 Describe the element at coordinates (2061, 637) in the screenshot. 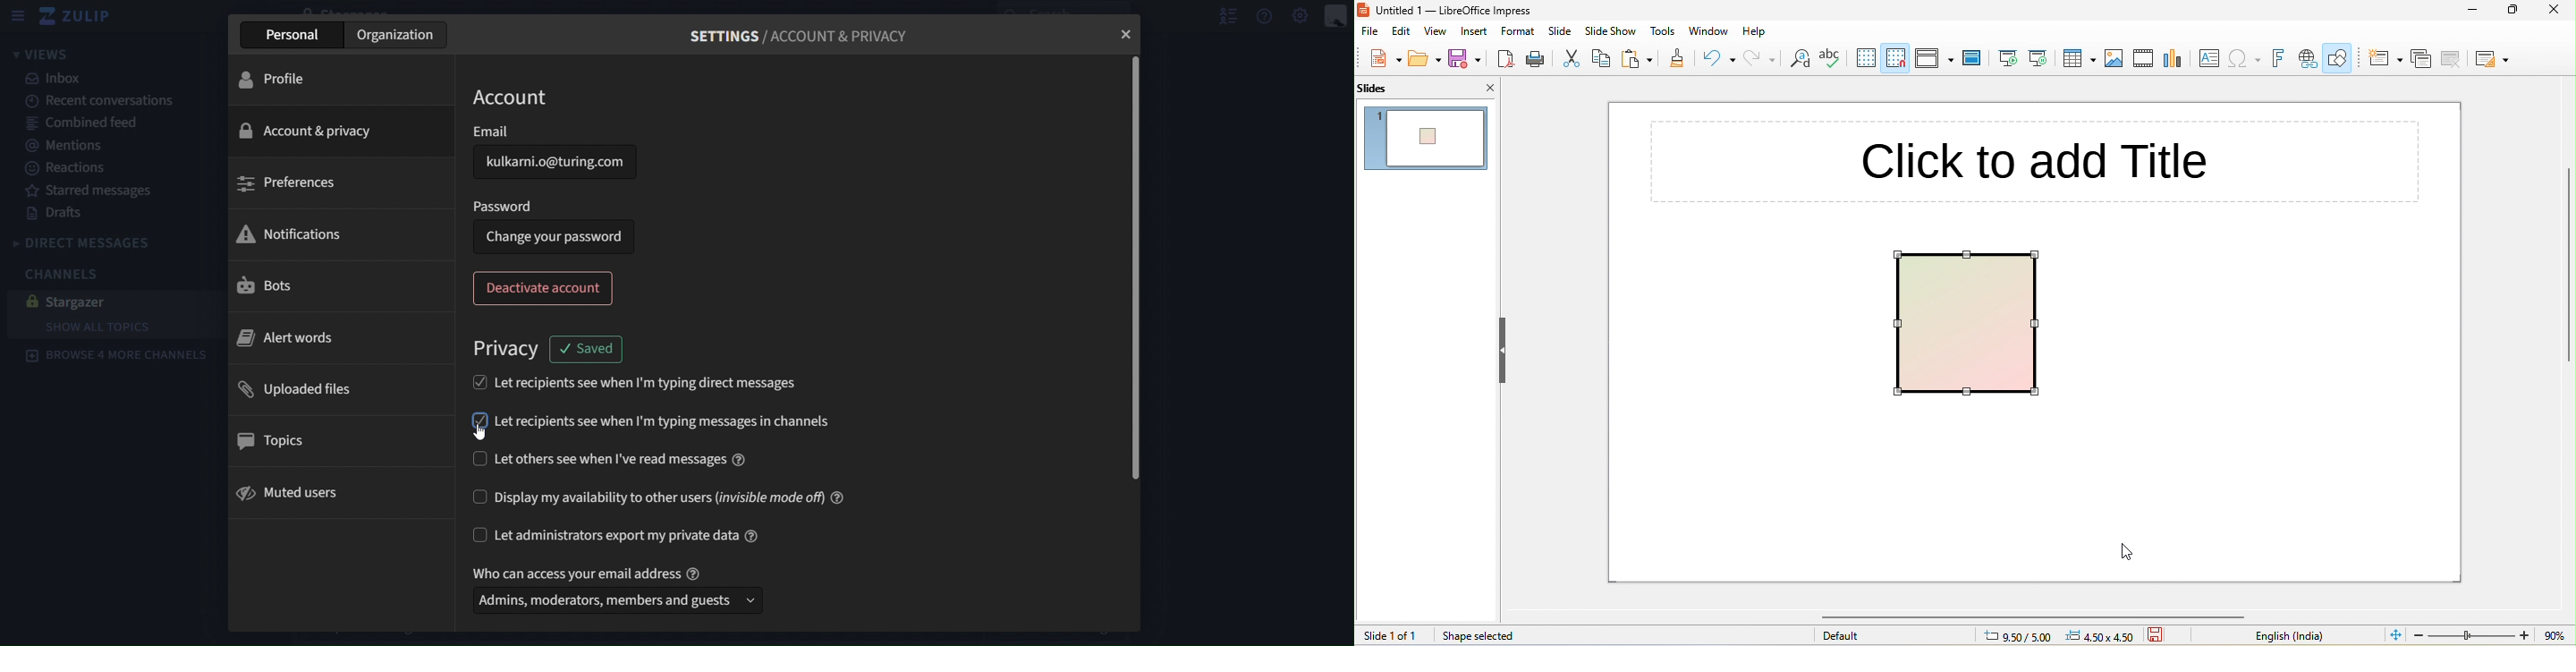

I see `cursor position ` at that location.